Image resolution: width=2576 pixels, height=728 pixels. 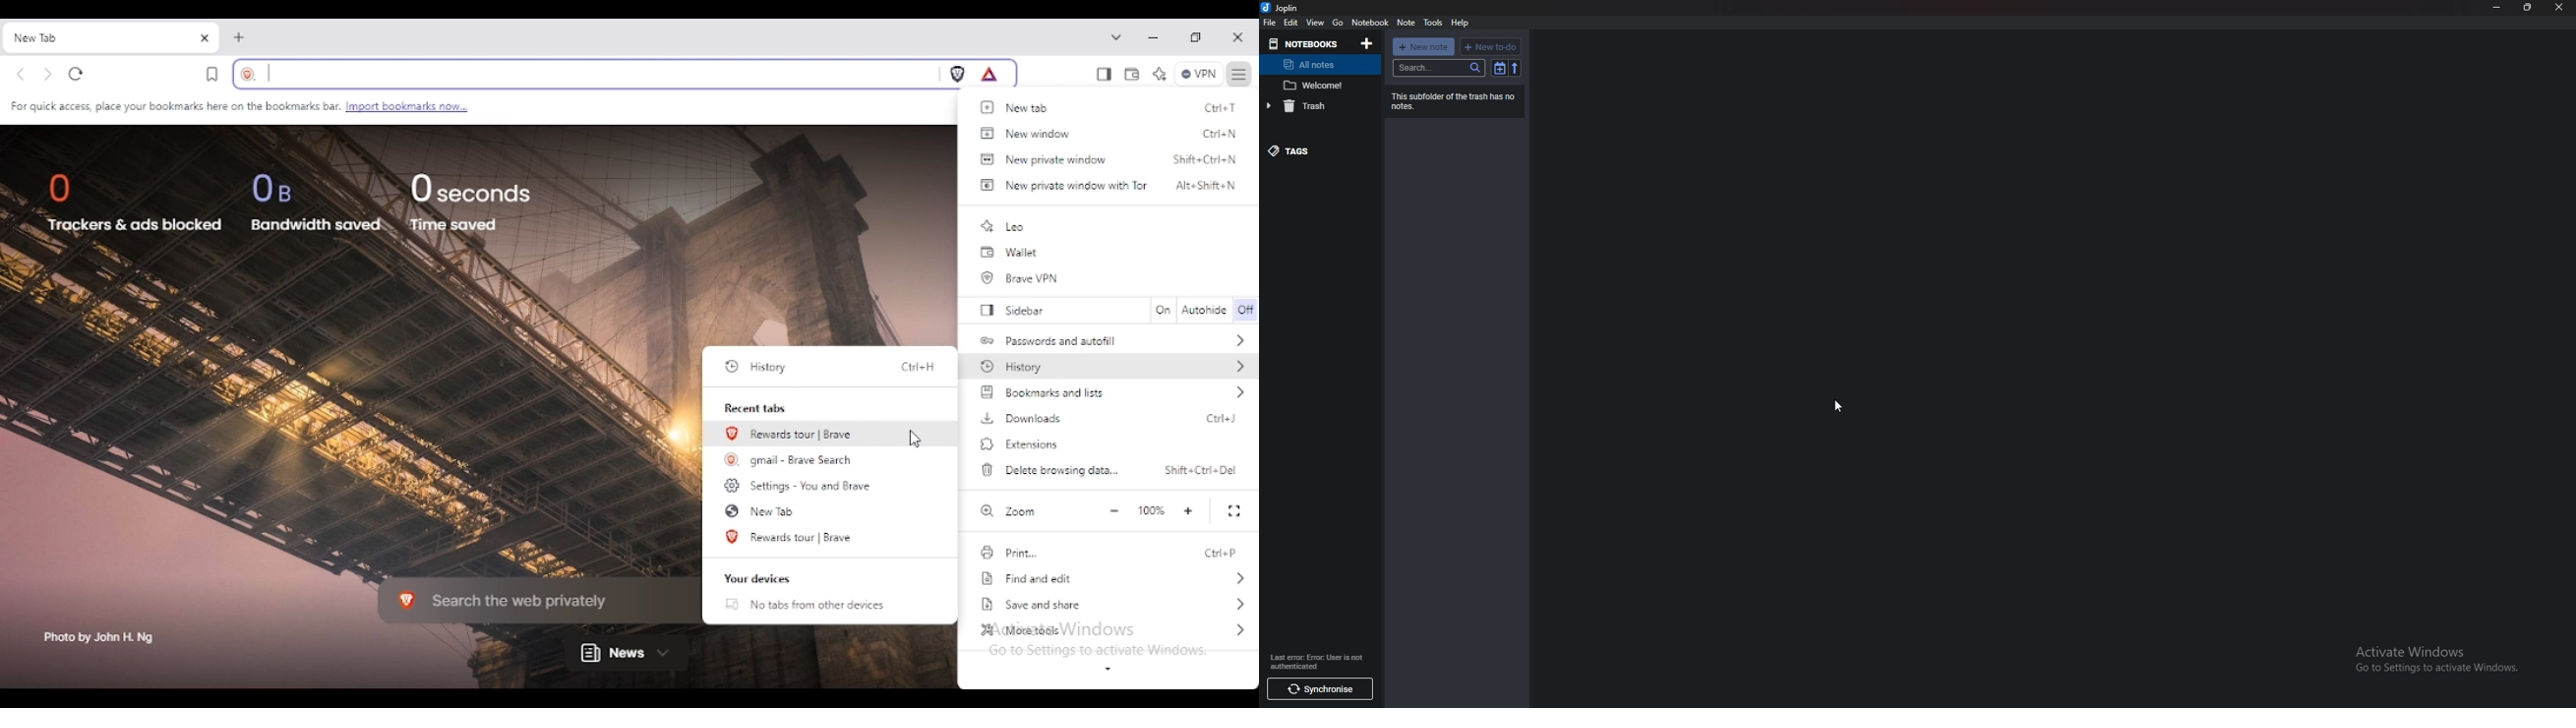 I want to click on new to do, so click(x=1490, y=47).